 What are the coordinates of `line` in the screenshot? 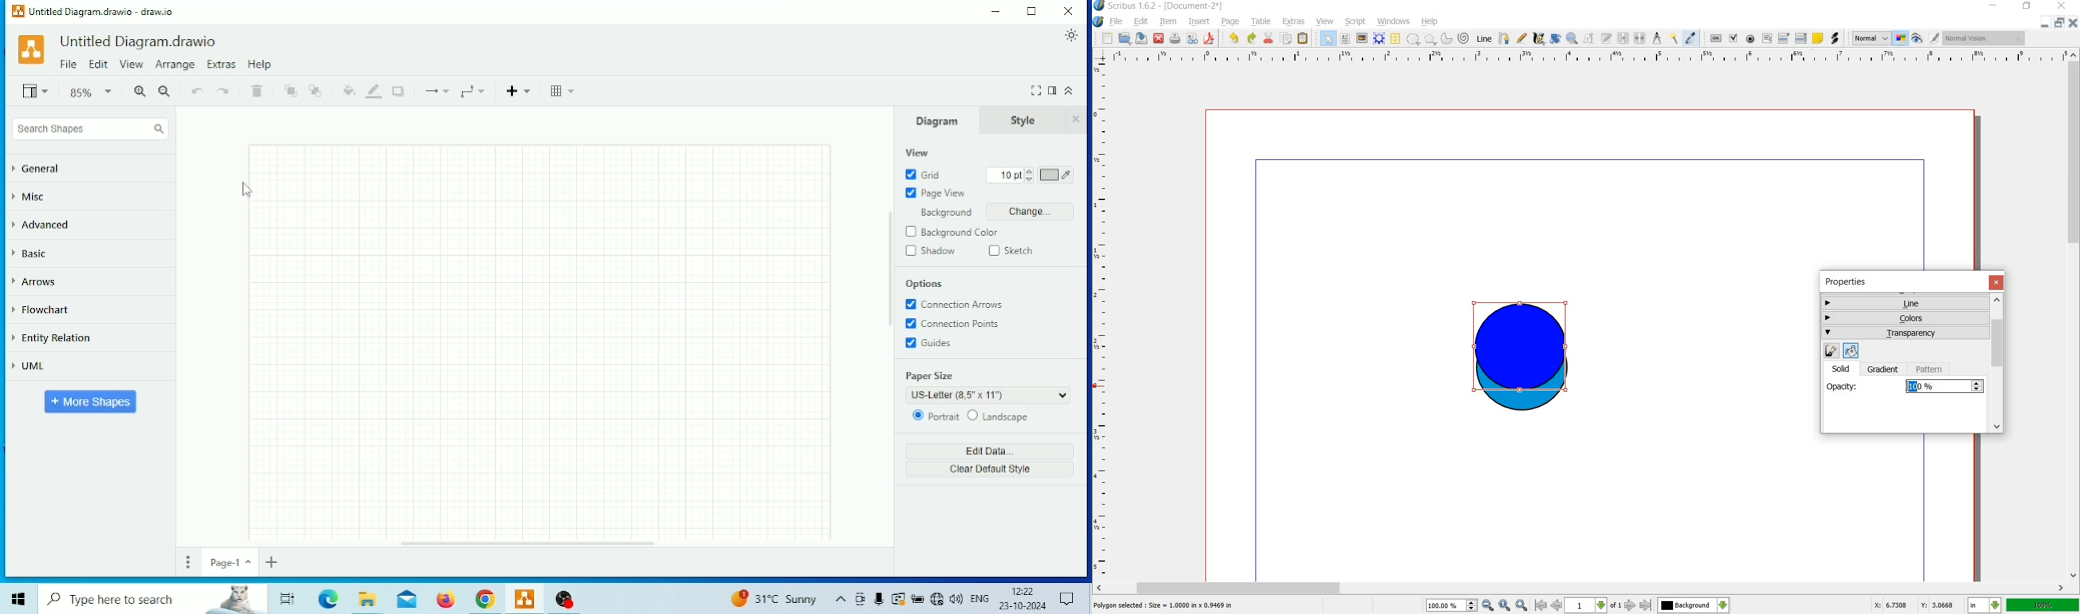 It's located at (1904, 303).